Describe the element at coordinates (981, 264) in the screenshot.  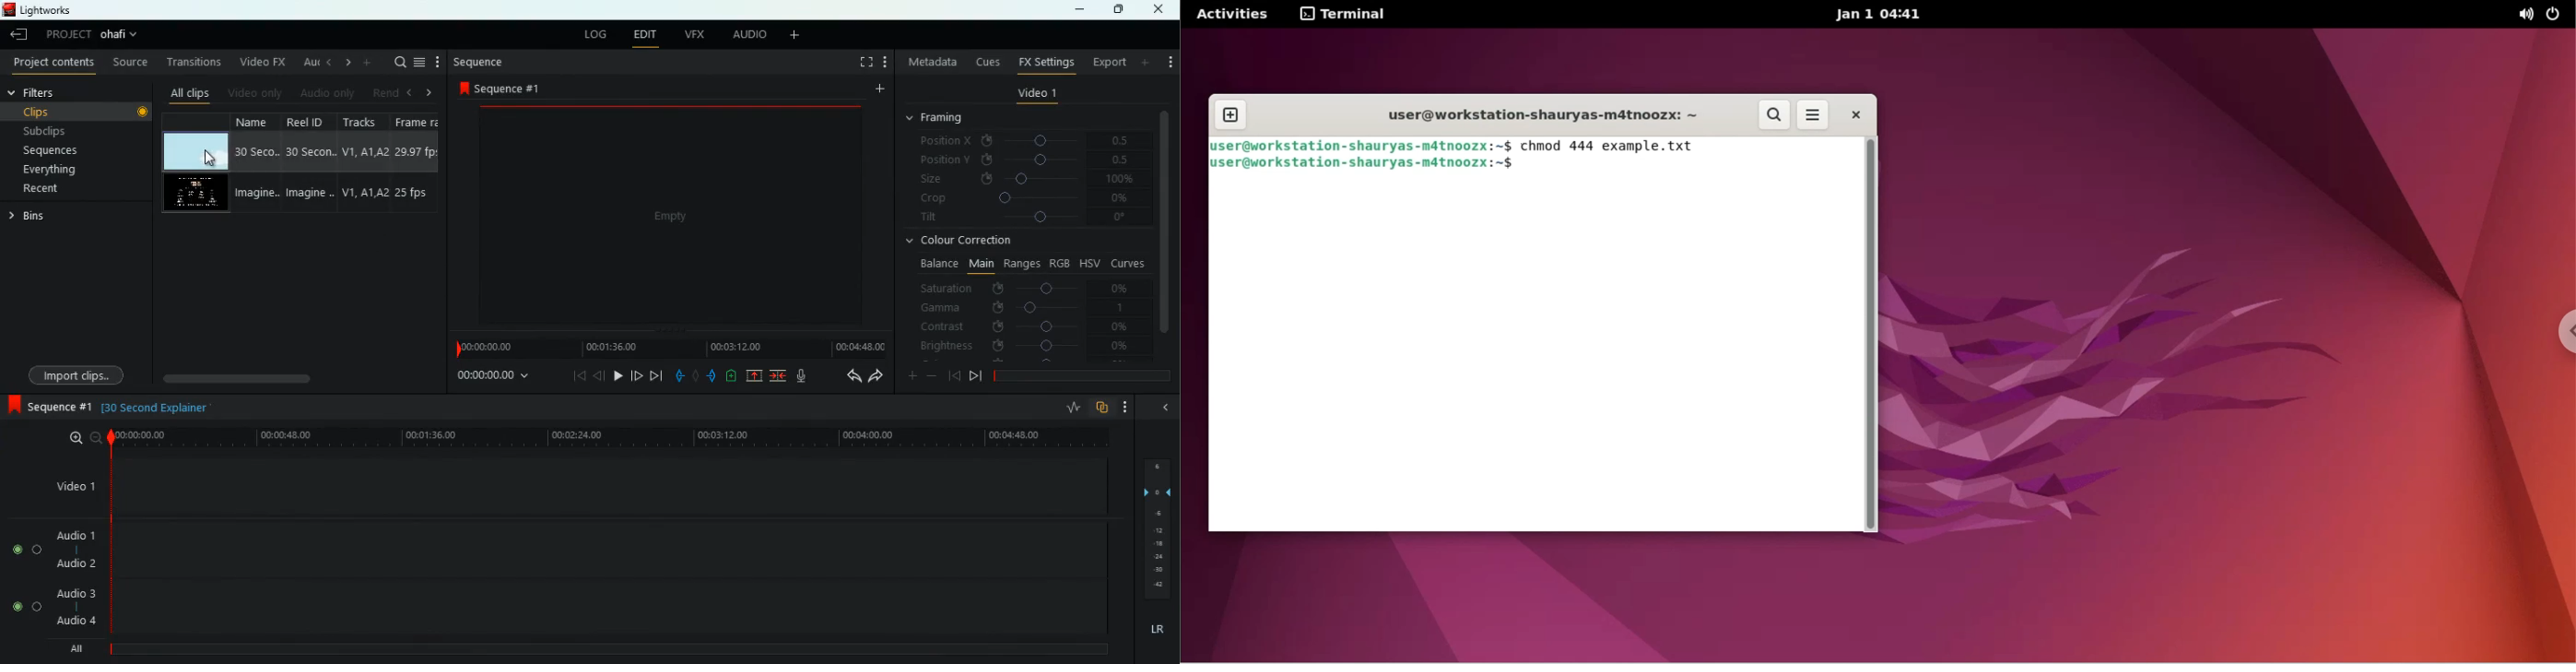
I see `main` at that location.